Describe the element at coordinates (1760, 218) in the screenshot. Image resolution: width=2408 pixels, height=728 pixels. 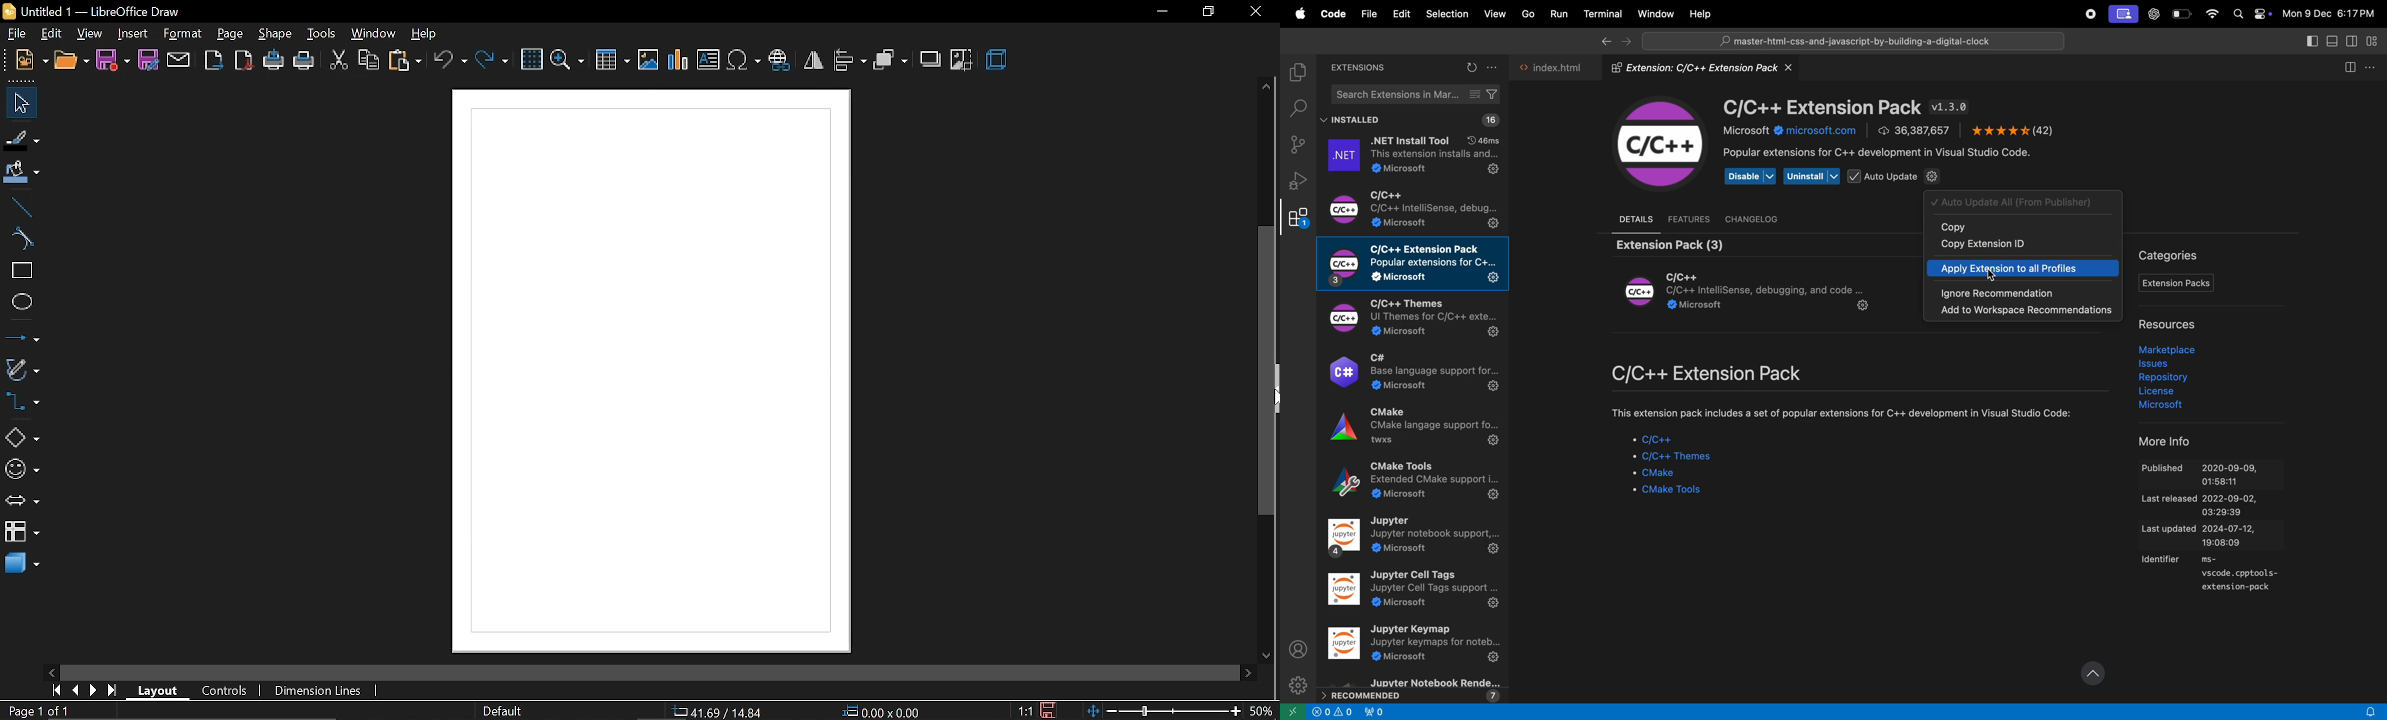
I see `chanel log` at that location.